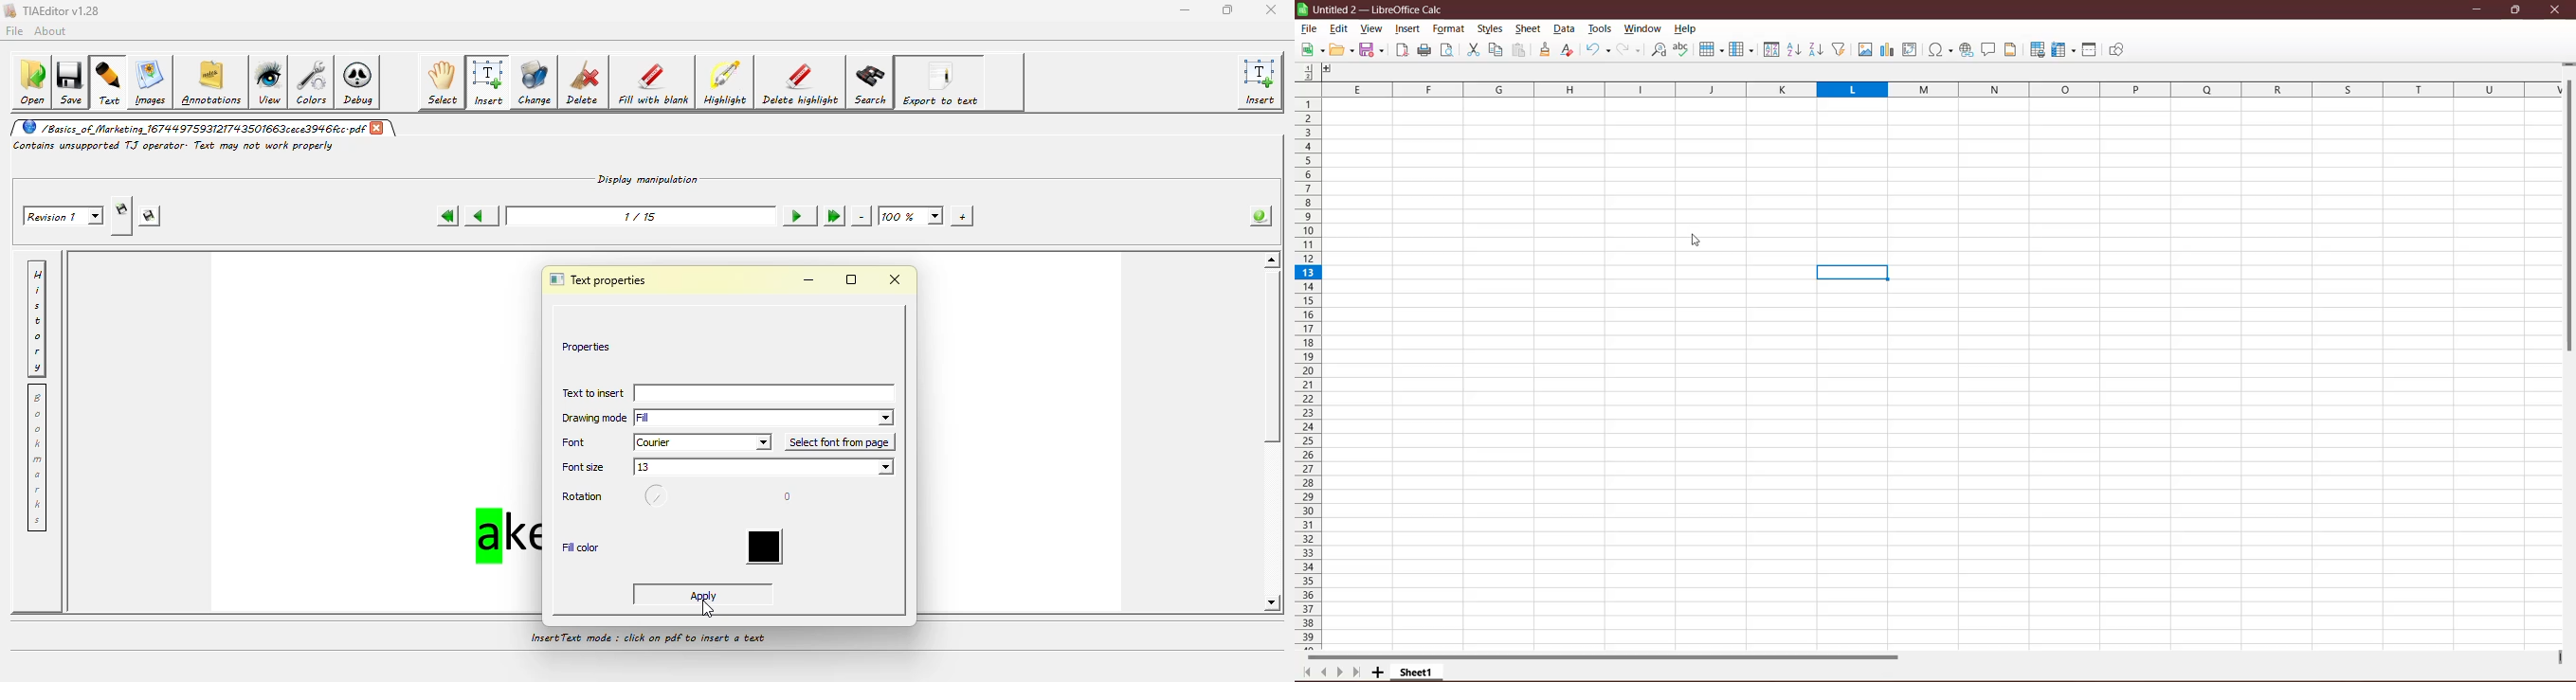 The height and width of the screenshot is (700, 2576). I want to click on Headers and Footers, so click(2012, 49).